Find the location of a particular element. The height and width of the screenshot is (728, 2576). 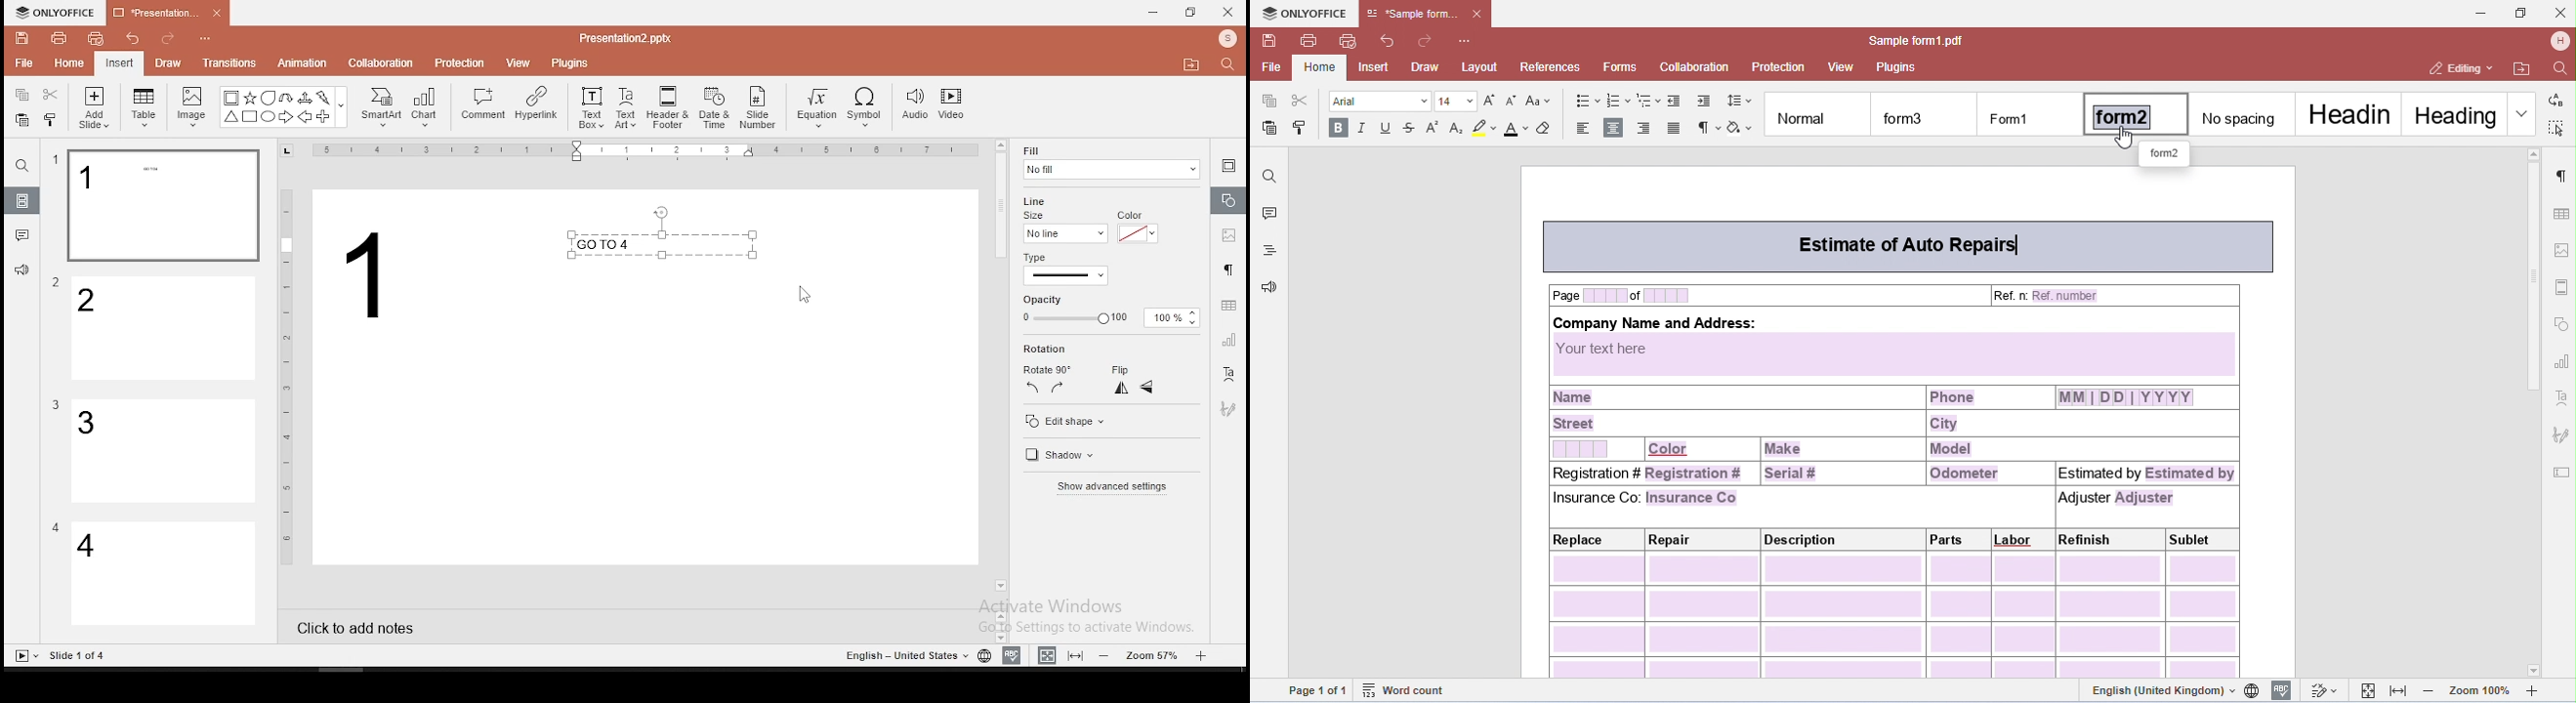

audio is located at coordinates (915, 105).